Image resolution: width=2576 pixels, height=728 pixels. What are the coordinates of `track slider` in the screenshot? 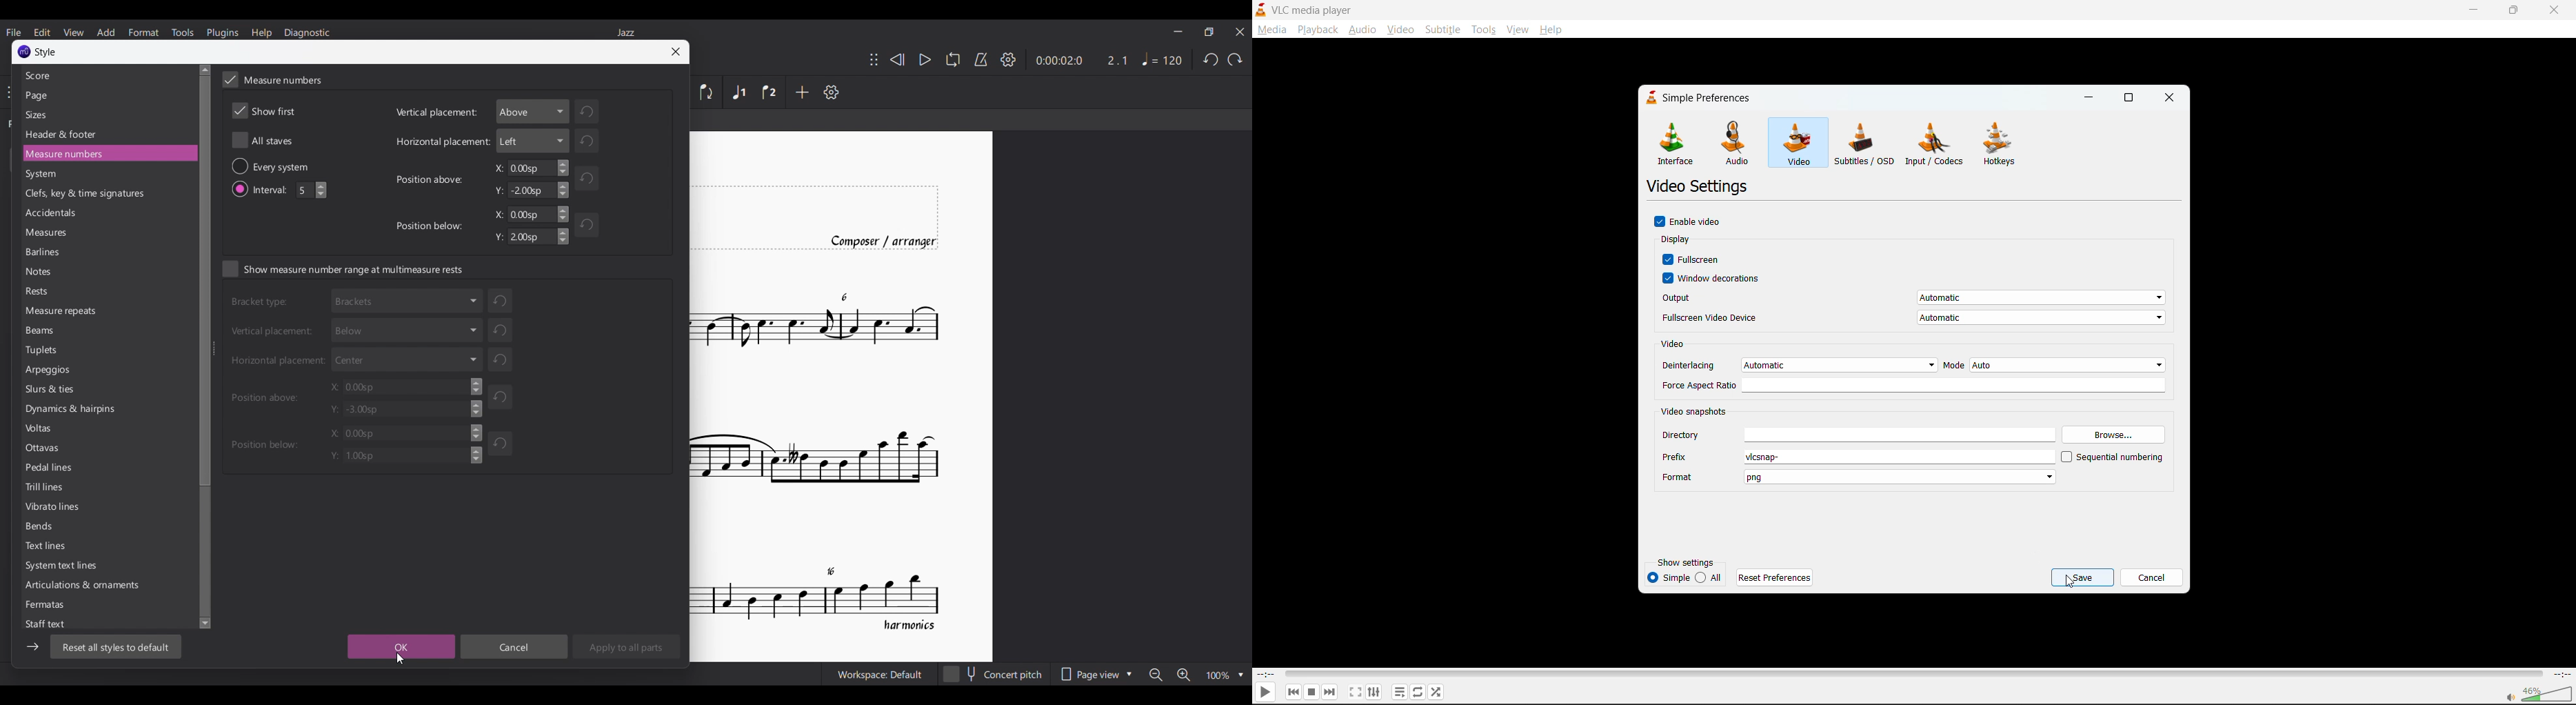 It's located at (1910, 673).